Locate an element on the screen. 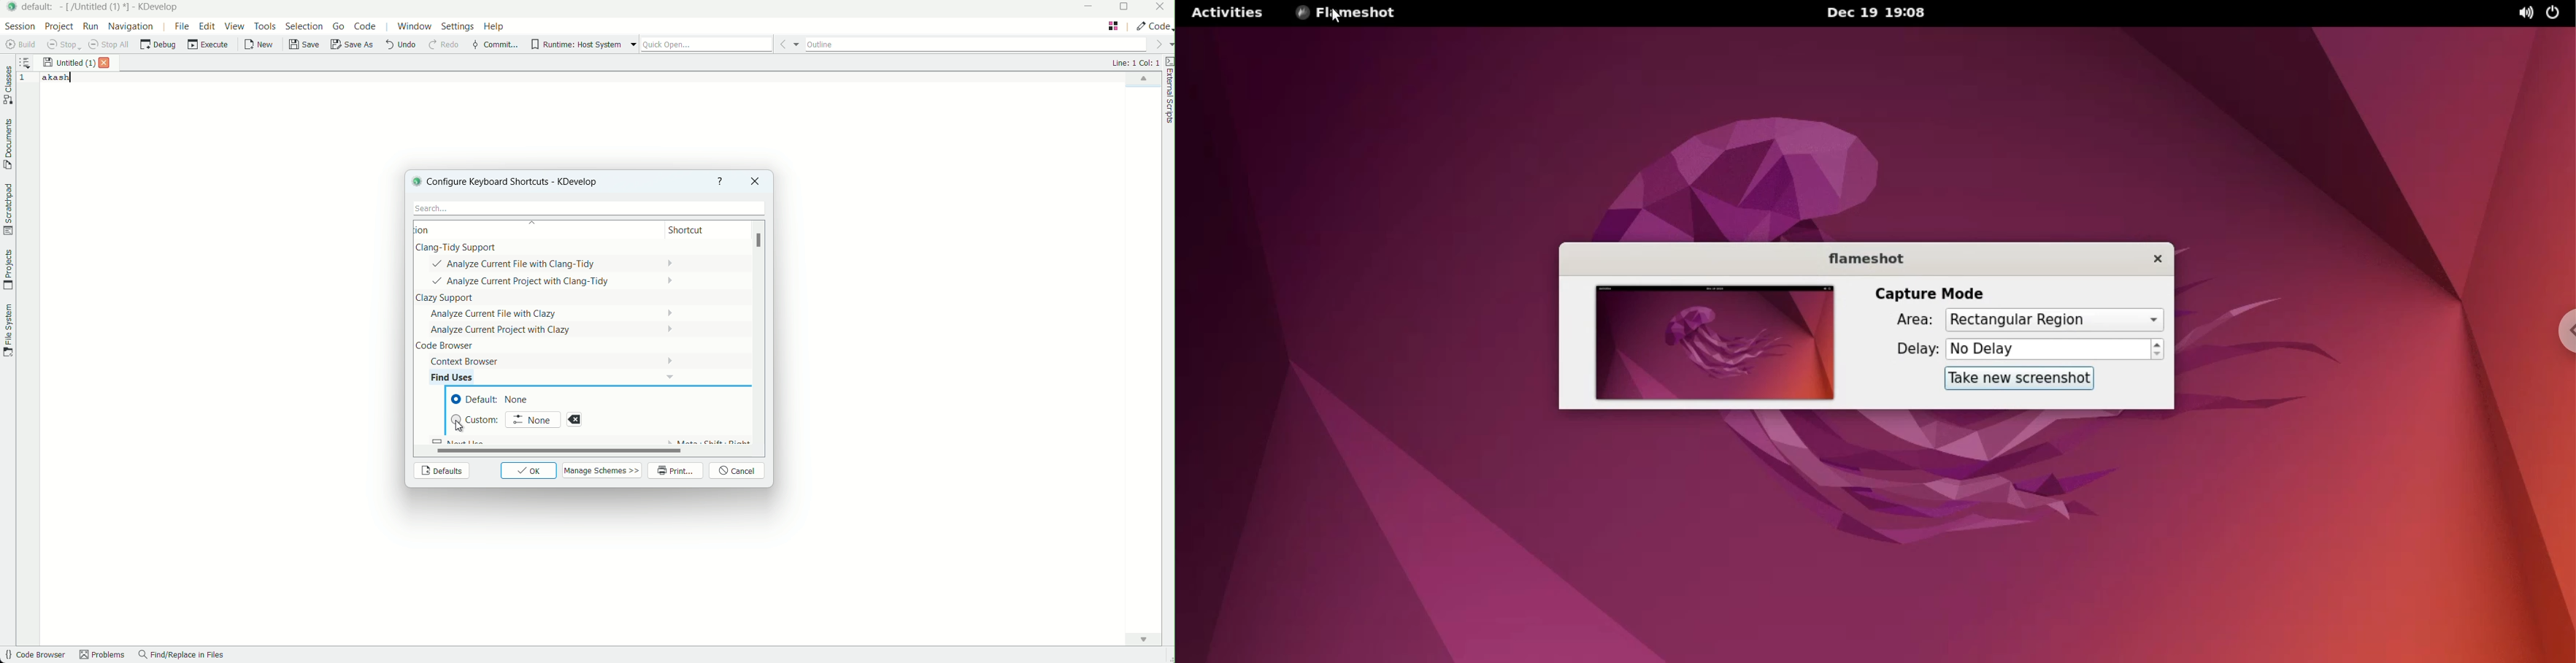  search bar is located at coordinates (586, 208).